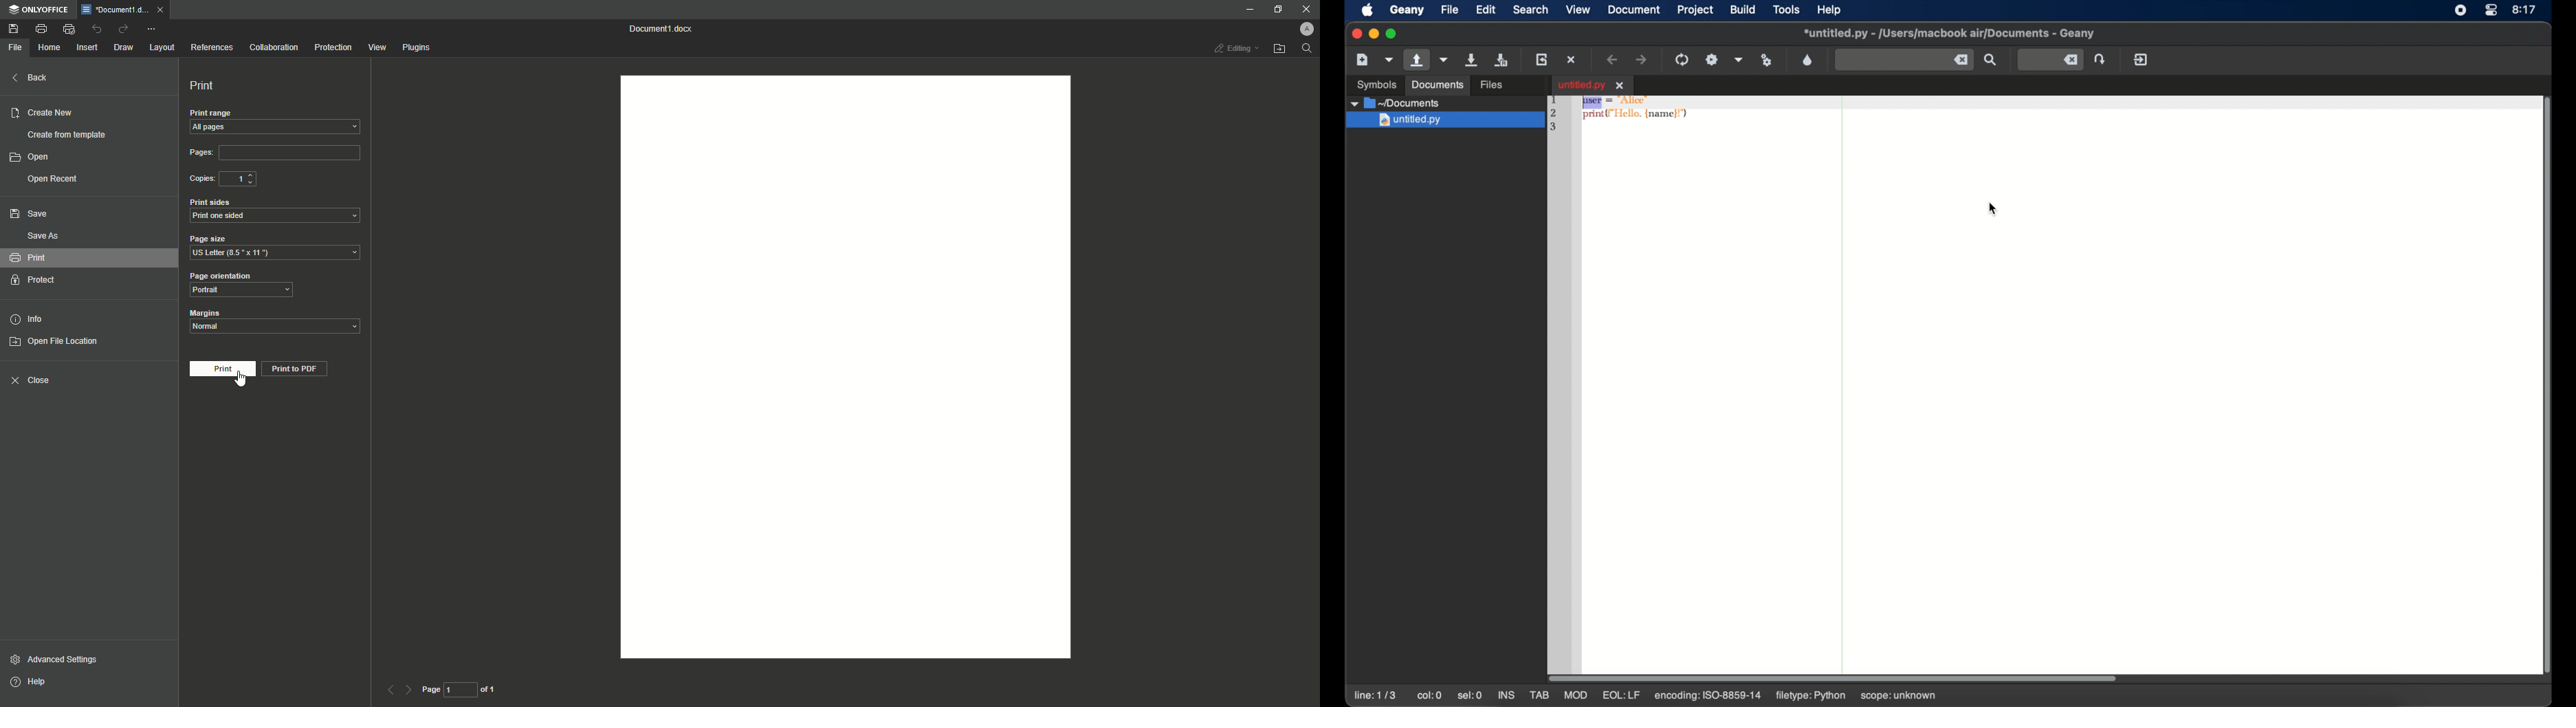 Image resolution: width=2576 pixels, height=728 pixels. What do you see at coordinates (1430, 695) in the screenshot?
I see `col:0` at bounding box center [1430, 695].